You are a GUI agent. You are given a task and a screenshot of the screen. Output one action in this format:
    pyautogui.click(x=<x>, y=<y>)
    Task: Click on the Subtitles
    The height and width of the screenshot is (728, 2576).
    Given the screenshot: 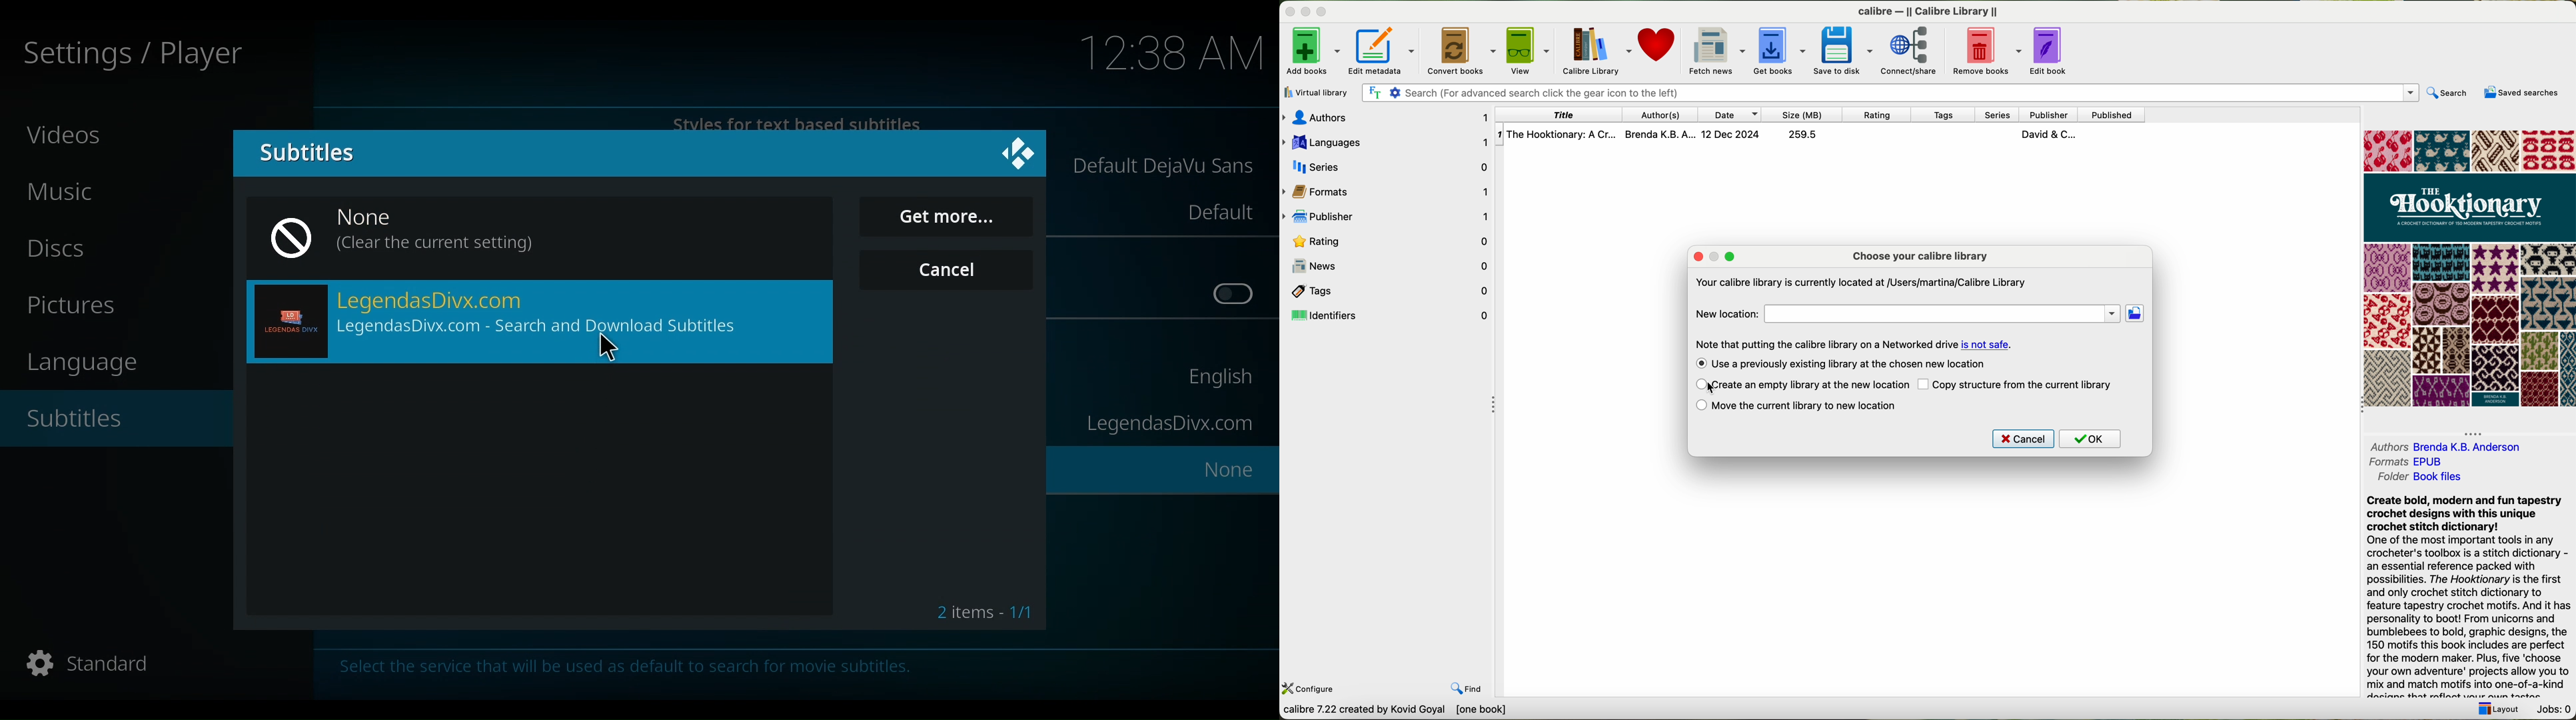 What is the action you would take?
    pyautogui.click(x=307, y=153)
    